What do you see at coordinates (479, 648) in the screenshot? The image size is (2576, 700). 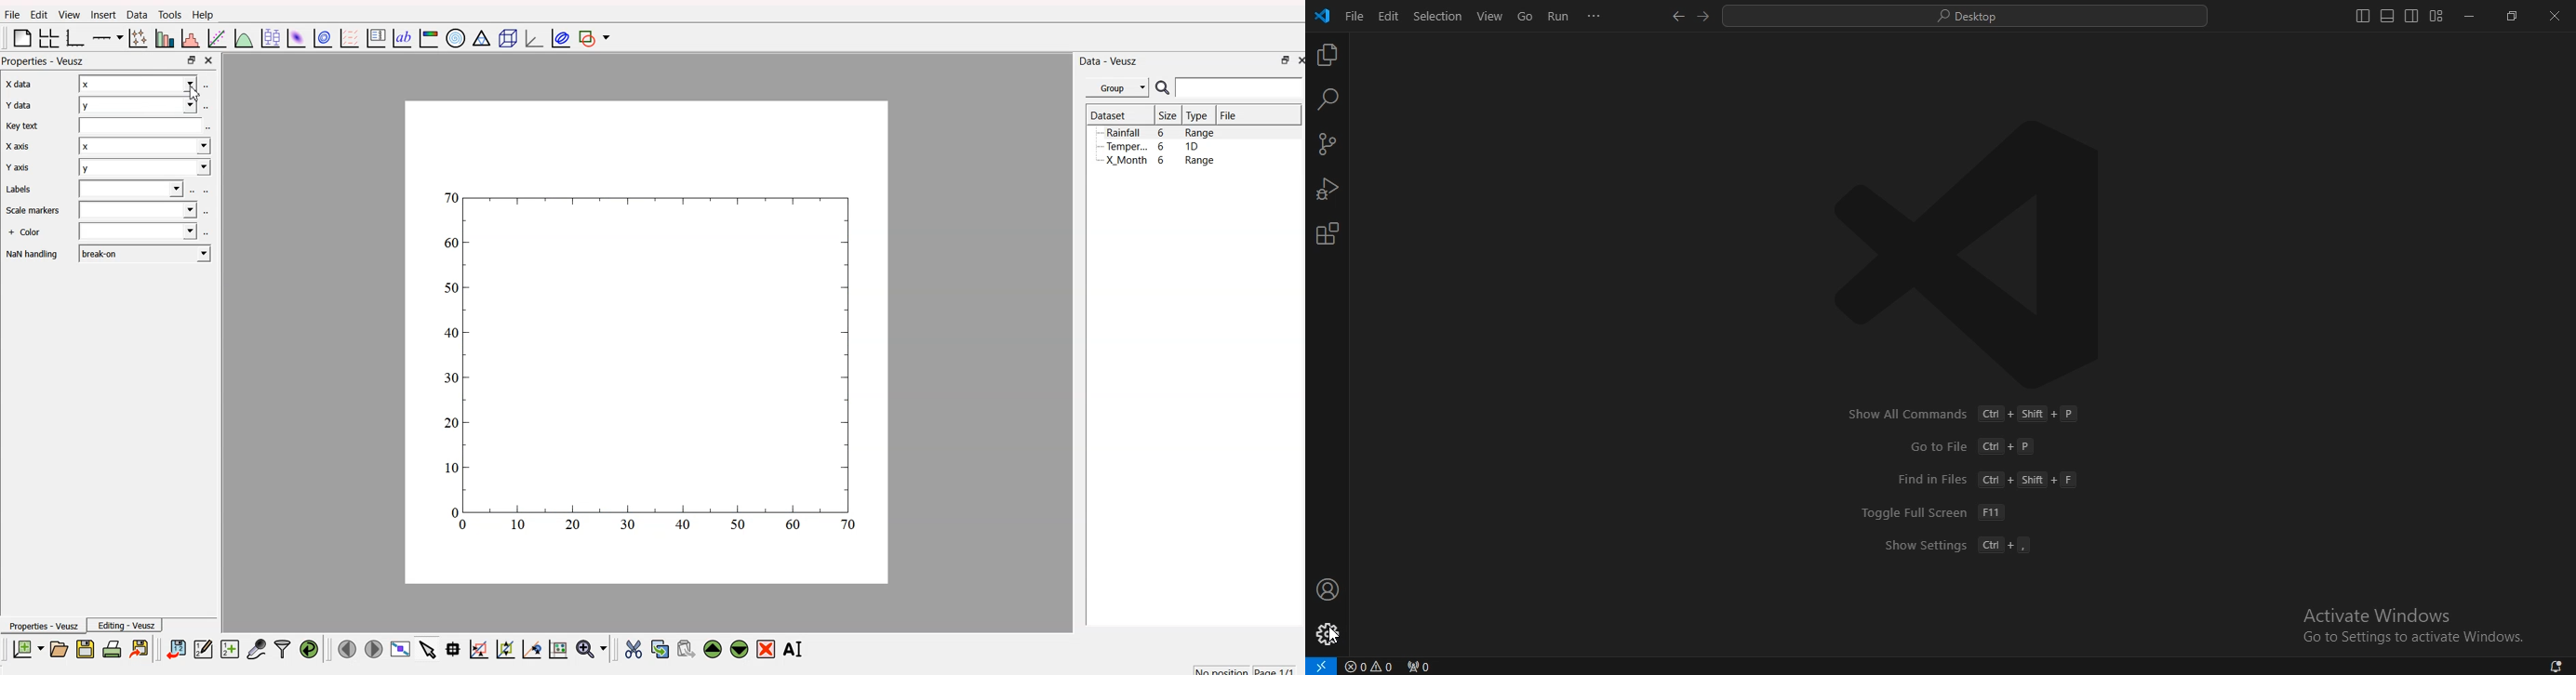 I see `draw rectangle to zoom` at bounding box center [479, 648].